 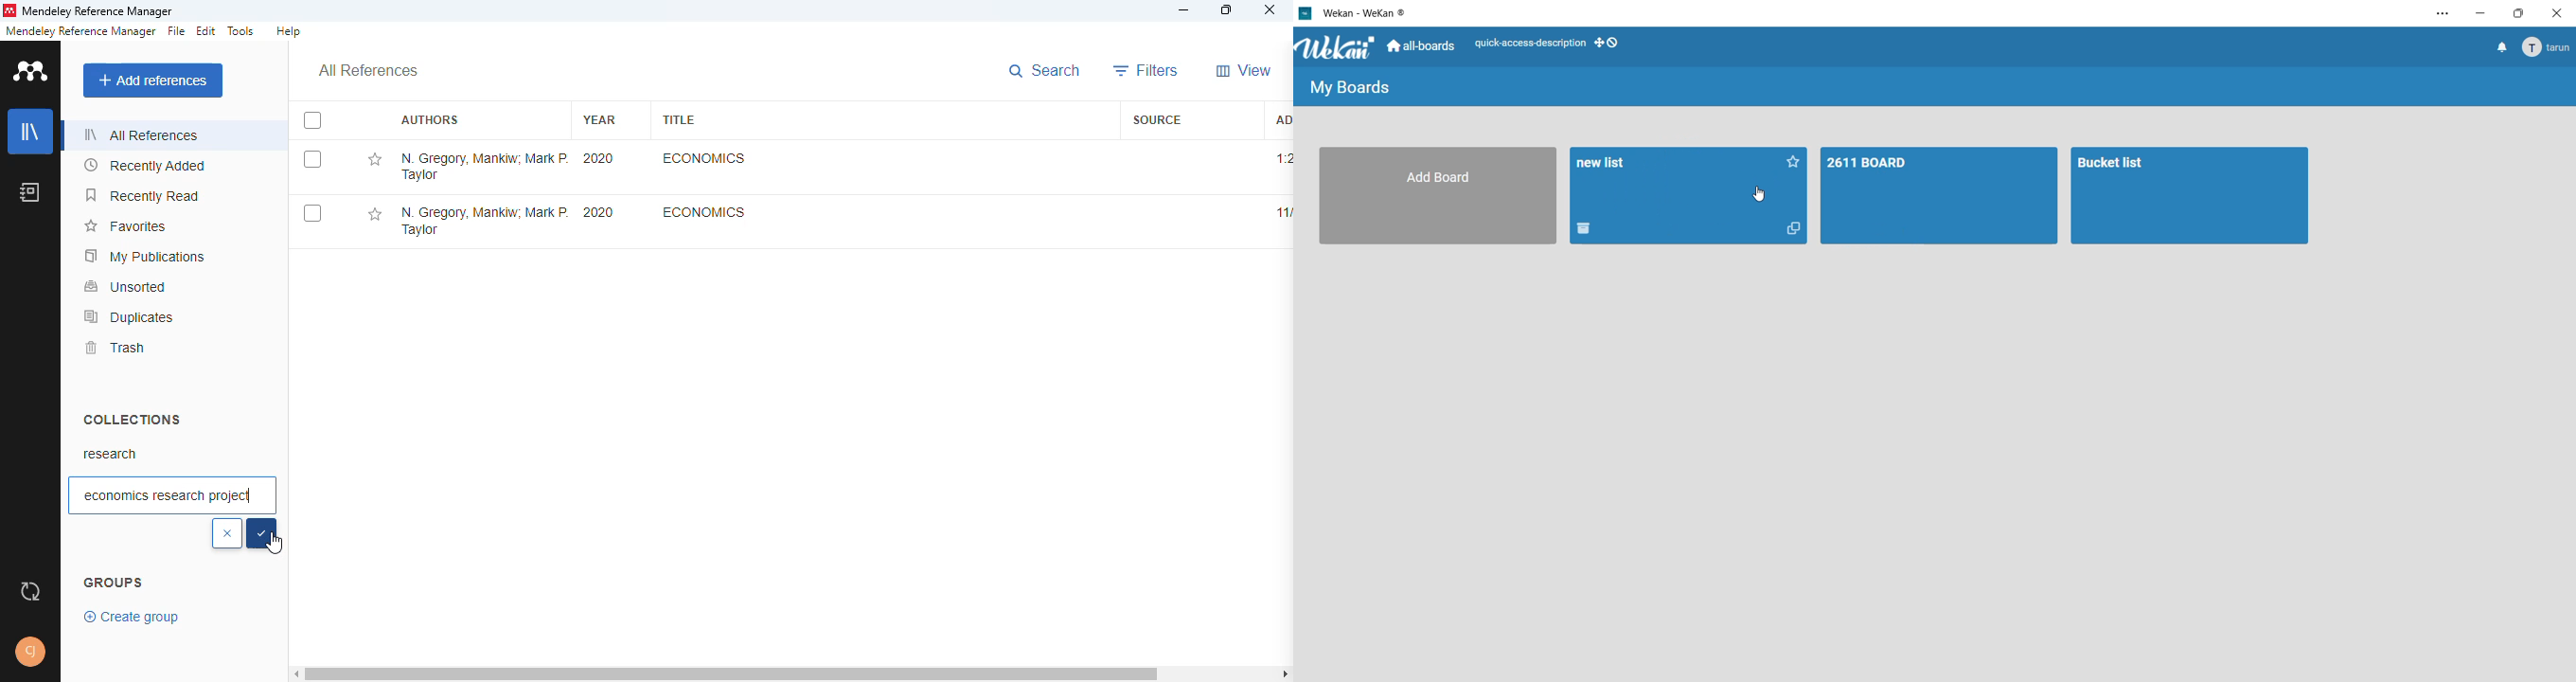 What do you see at coordinates (678, 119) in the screenshot?
I see `title` at bounding box center [678, 119].